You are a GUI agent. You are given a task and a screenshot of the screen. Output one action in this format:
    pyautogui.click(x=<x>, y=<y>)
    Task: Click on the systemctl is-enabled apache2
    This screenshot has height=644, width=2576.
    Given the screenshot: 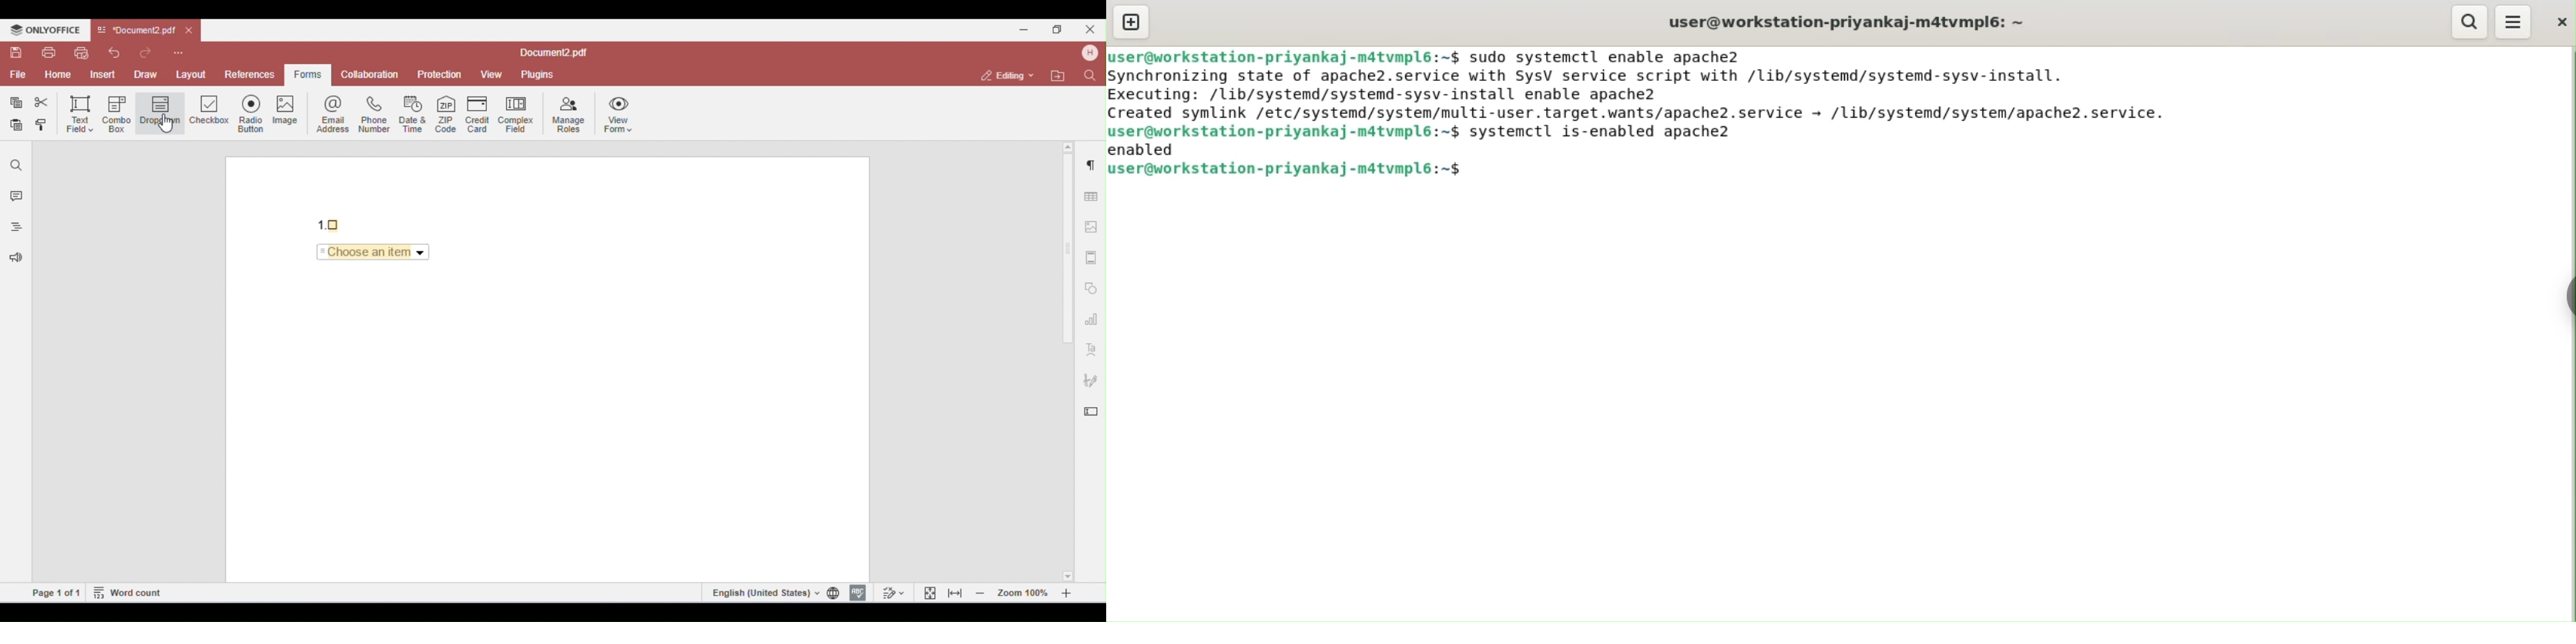 What is the action you would take?
    pyautogui.click(x=1612, y=133)
    